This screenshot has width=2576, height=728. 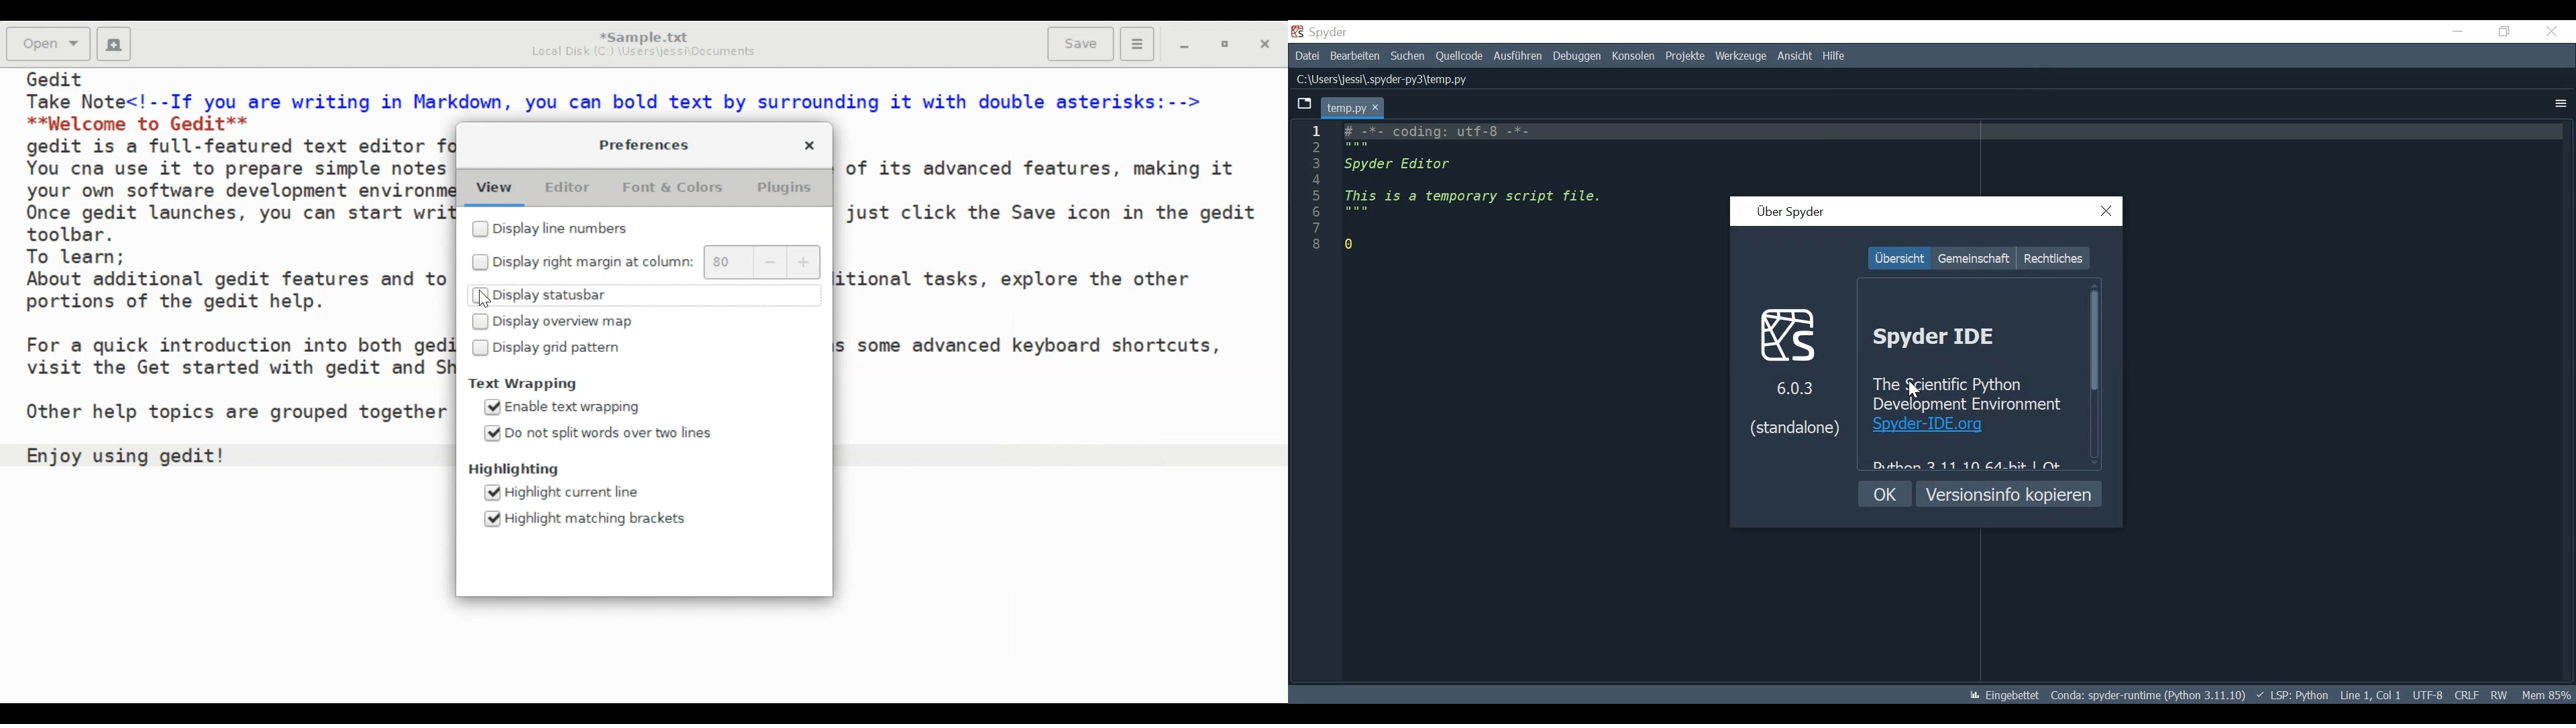 I want to click on Close, so click(x=2551, y=33).